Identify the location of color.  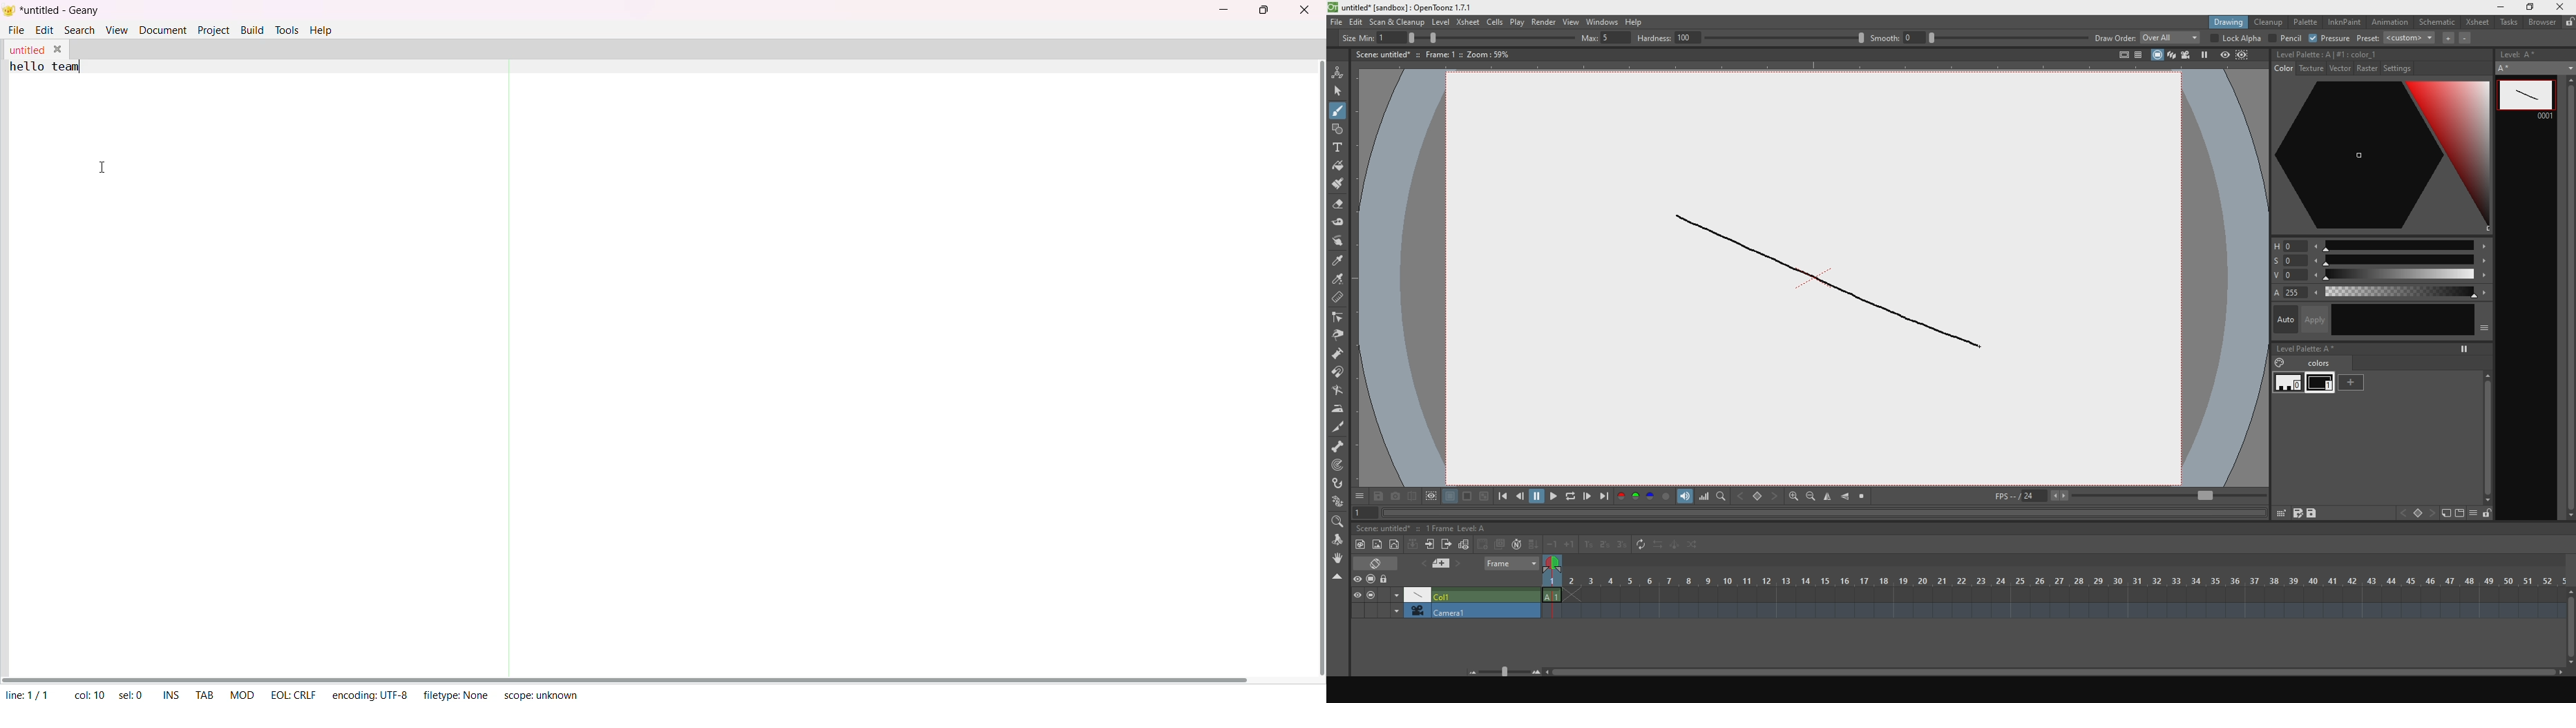
(2281, 68).